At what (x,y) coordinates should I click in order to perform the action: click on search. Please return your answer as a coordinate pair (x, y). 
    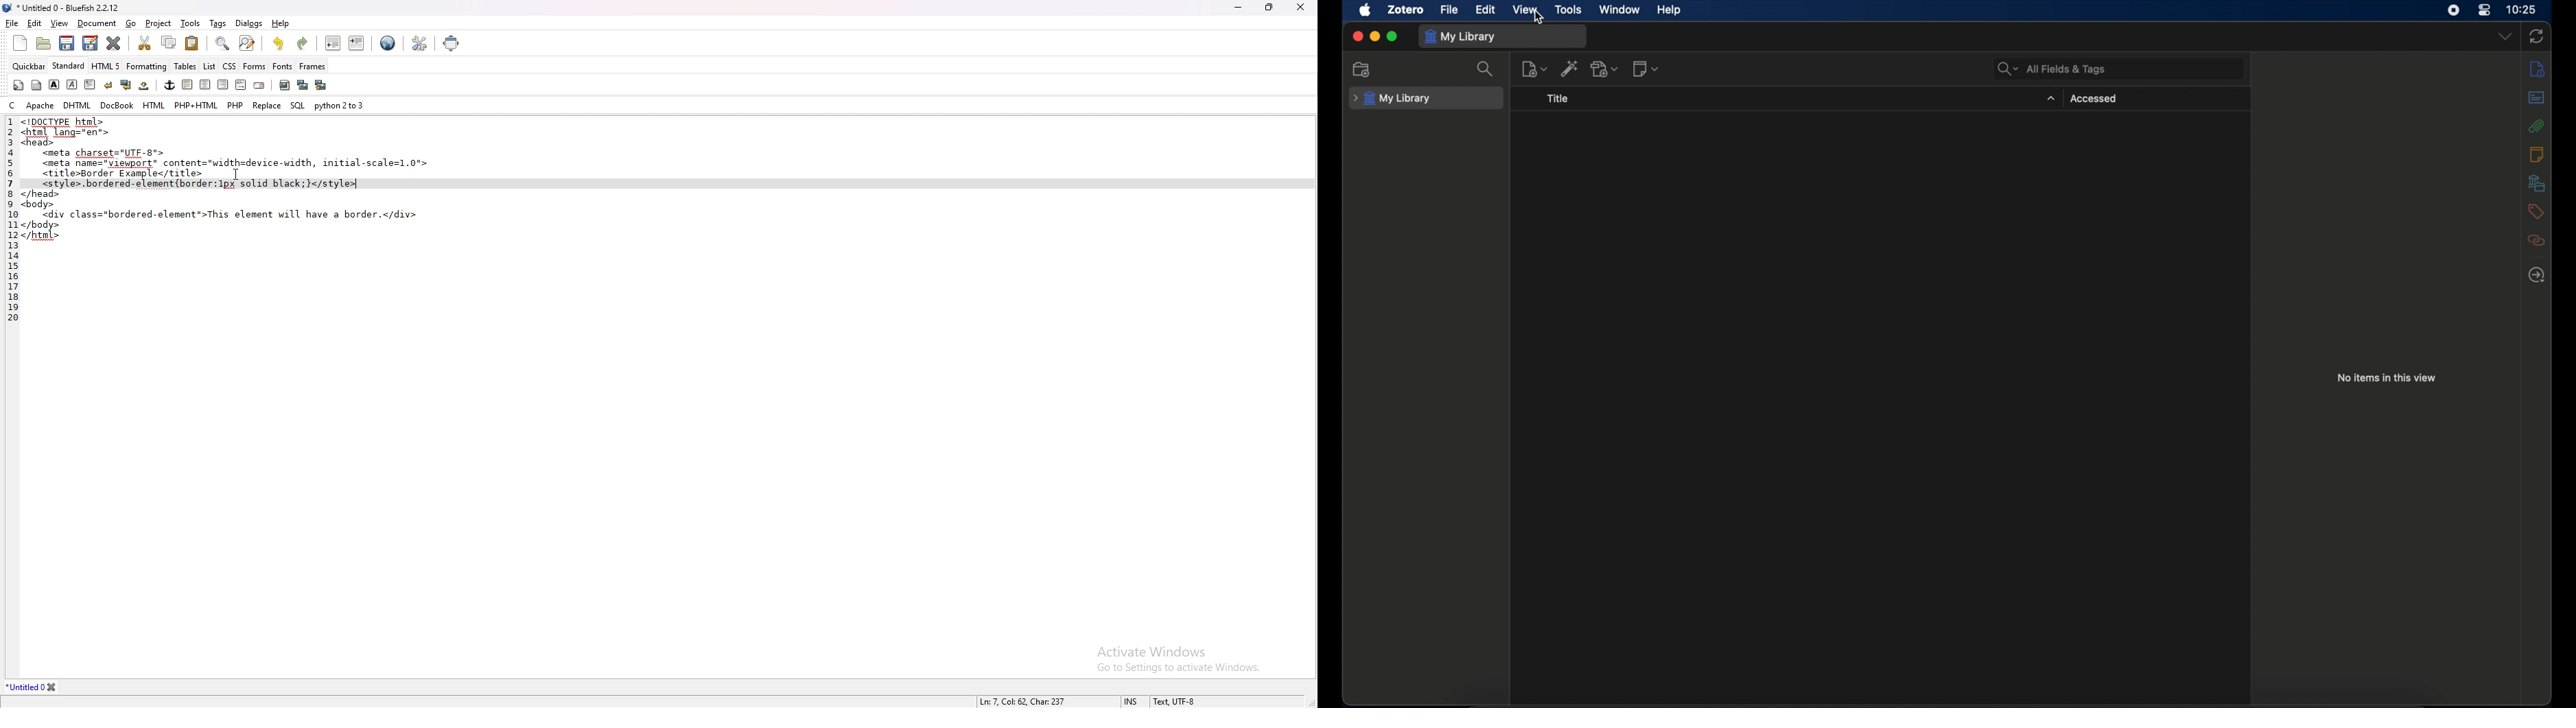
    Looking at the image, I should click on (1484, 69).